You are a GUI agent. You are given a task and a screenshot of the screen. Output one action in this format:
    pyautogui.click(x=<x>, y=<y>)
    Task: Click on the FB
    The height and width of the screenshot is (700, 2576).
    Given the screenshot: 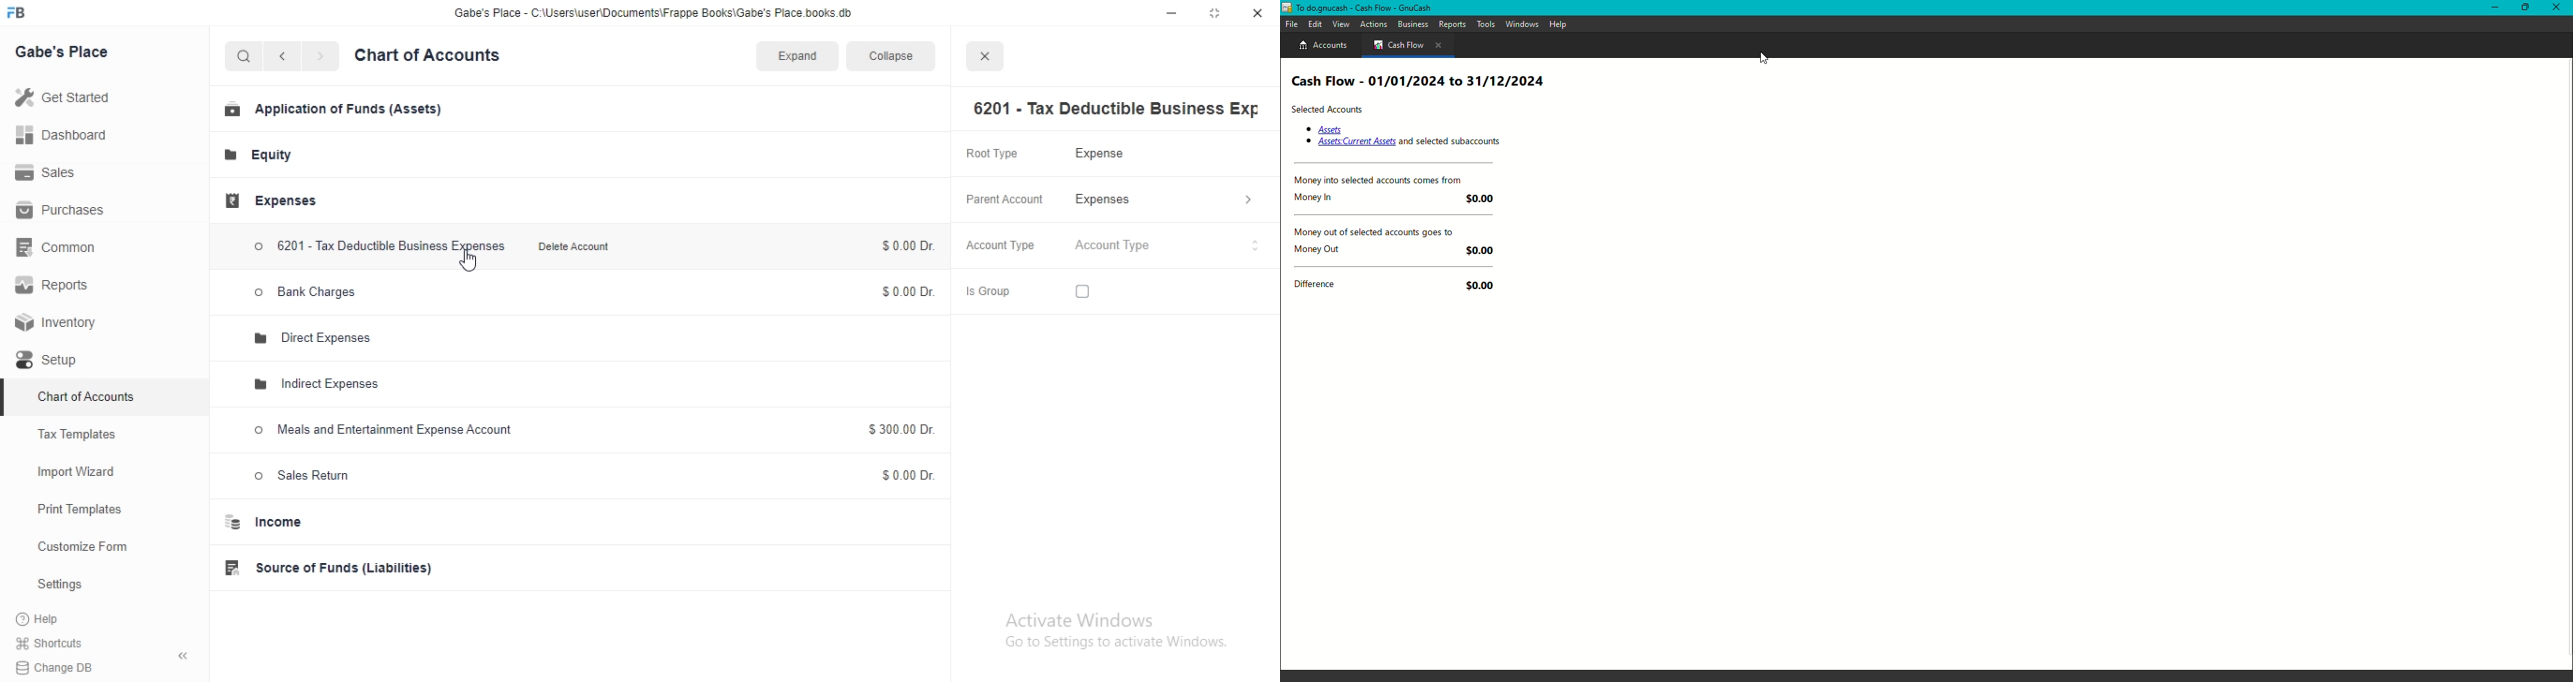 What is the action you would take?
    pyautogui.click(x=29, y=13)
    